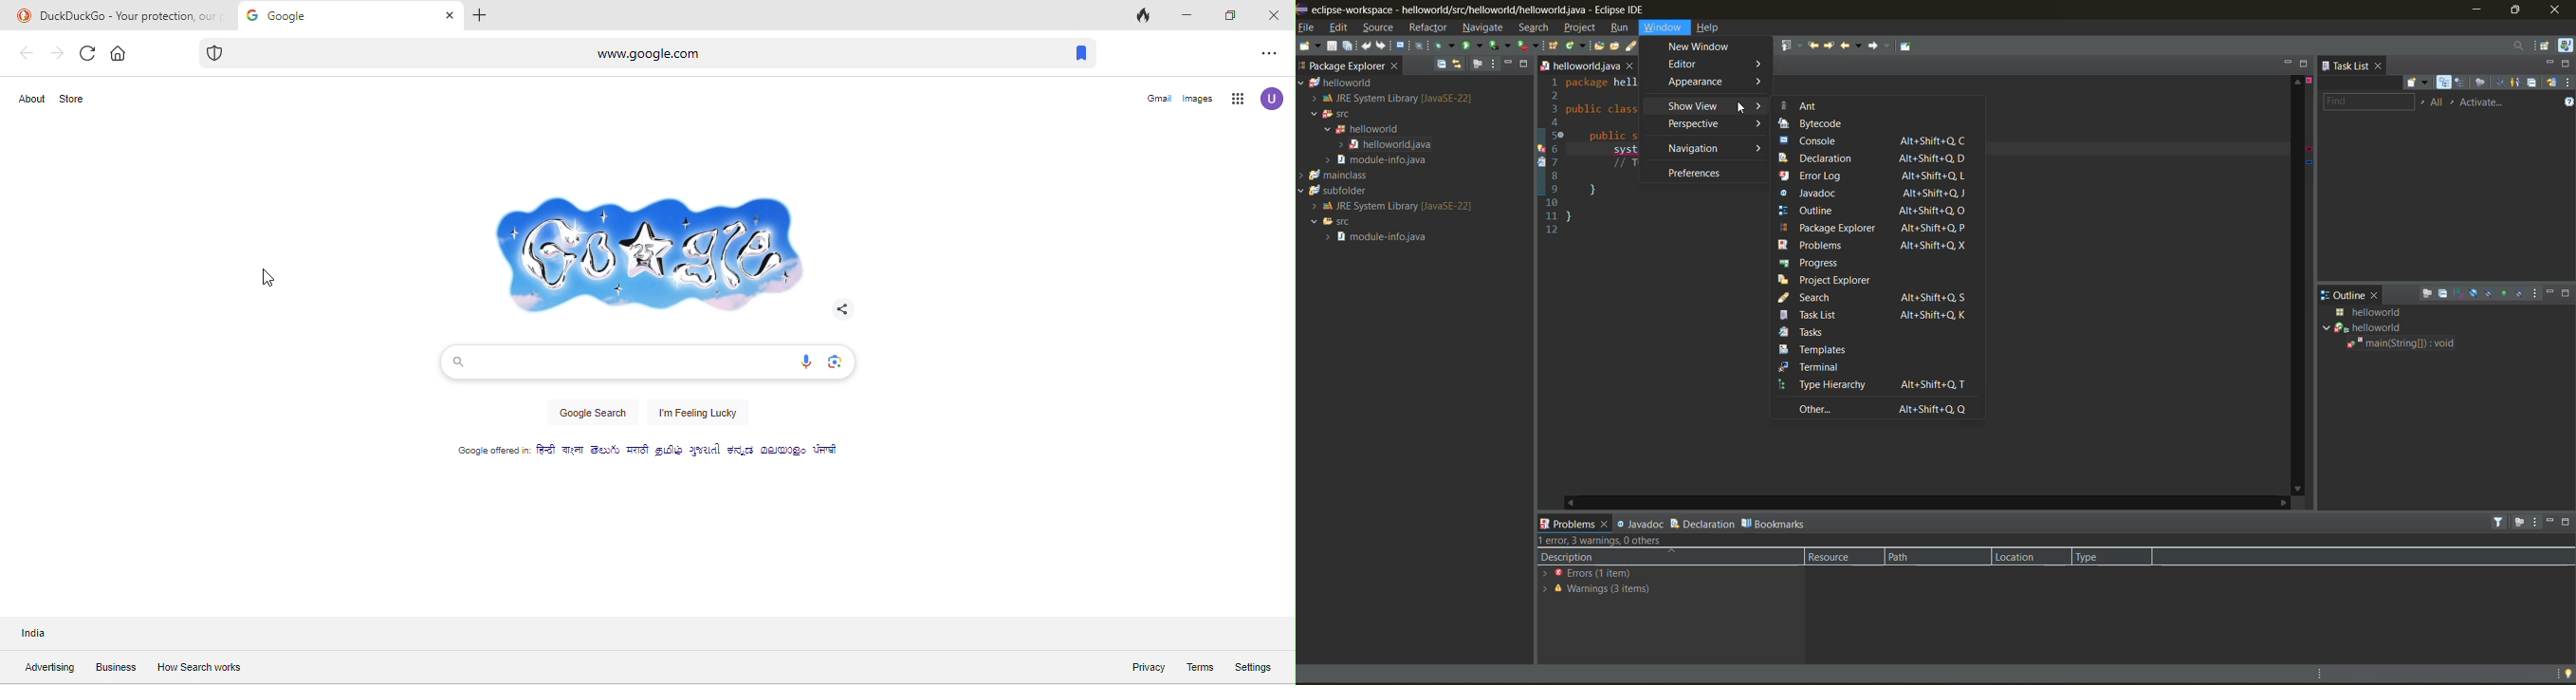 This screenshot has height=700, width=2576. Describe the element at coordinates (2288, 62) in the screenshot. I see `minimize` at that location.